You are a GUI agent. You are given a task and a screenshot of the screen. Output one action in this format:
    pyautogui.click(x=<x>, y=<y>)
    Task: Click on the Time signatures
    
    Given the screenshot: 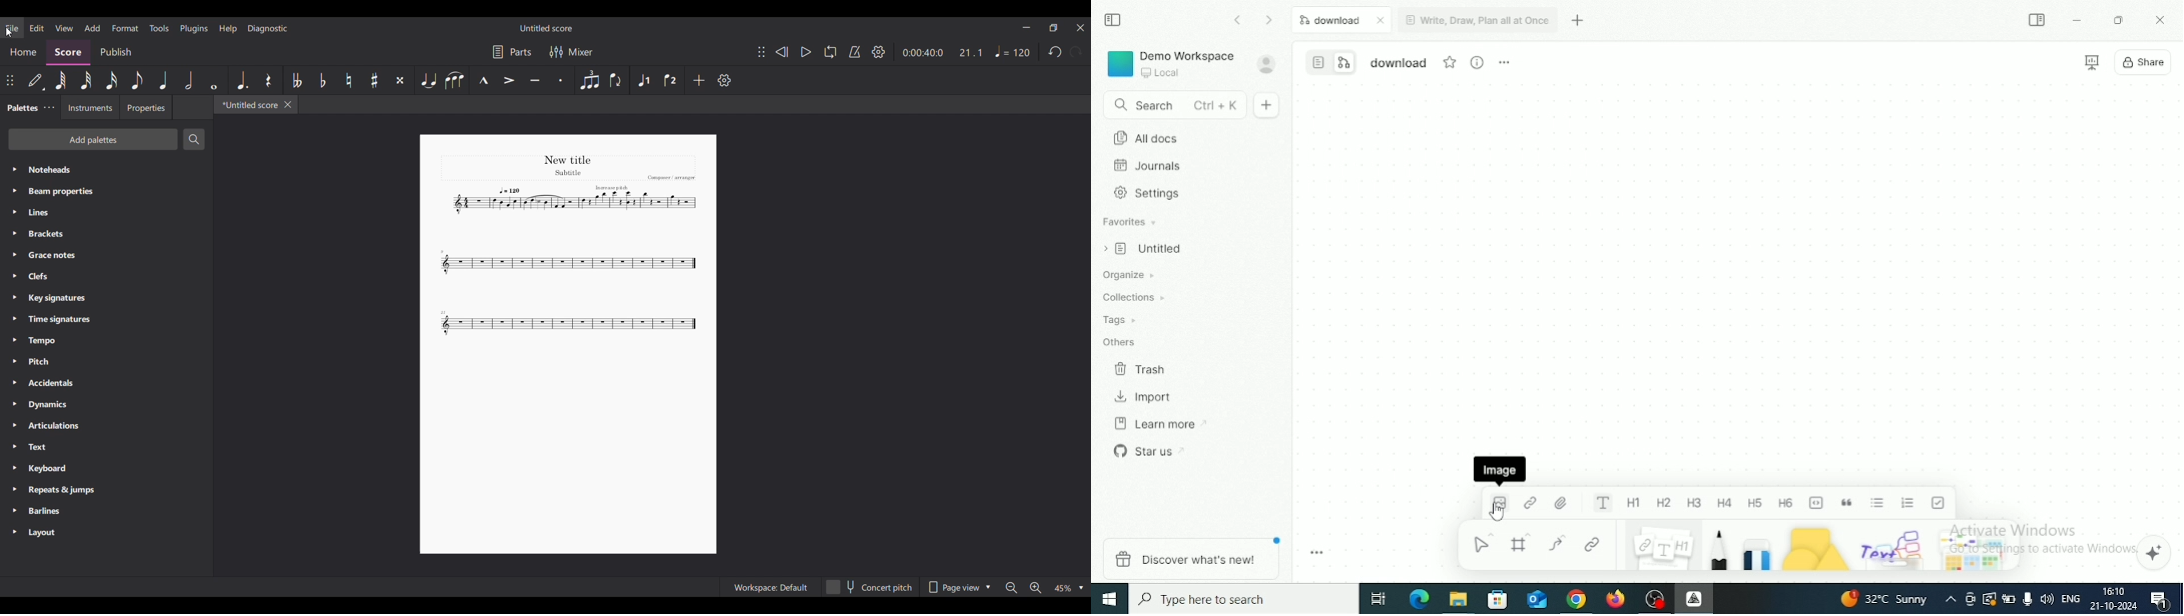 What is the action you would take?
    pyautogui.click(x=106, y=320)
    